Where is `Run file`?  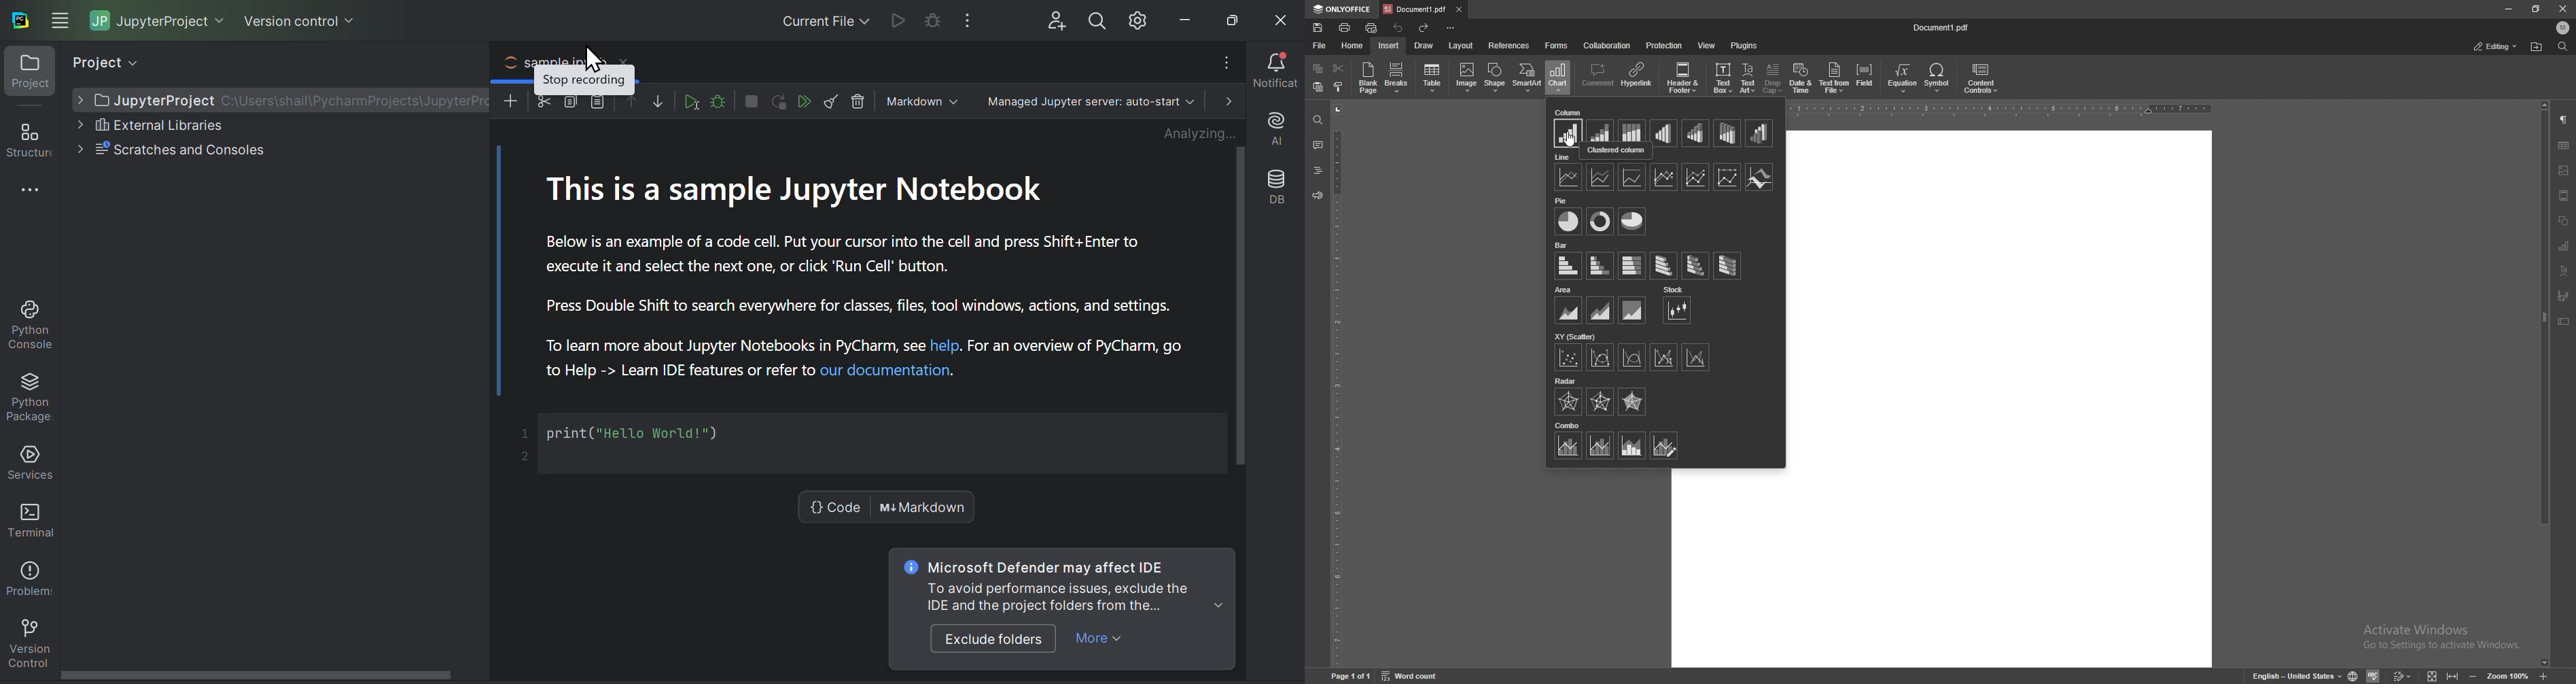 Run file is located at coordinates (895, 19).